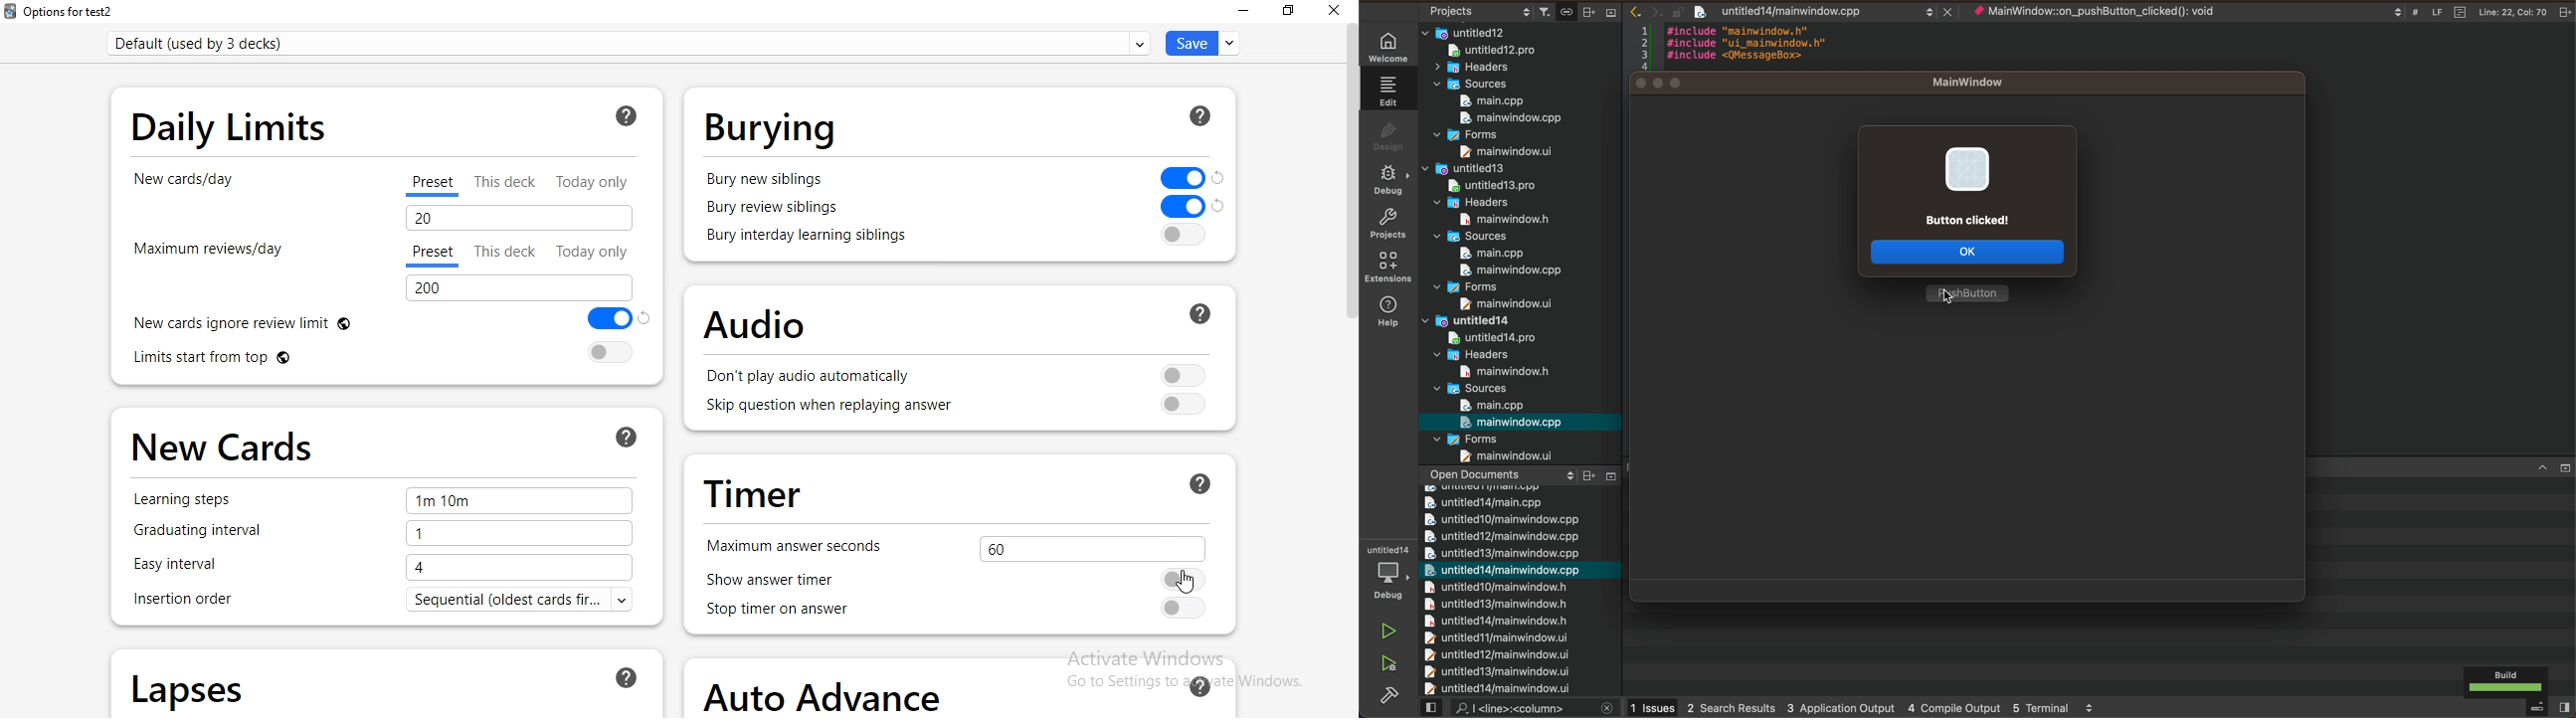 The width and height of the screenshot is (2576, 728). I want to click on forms, so click(1484, 286).